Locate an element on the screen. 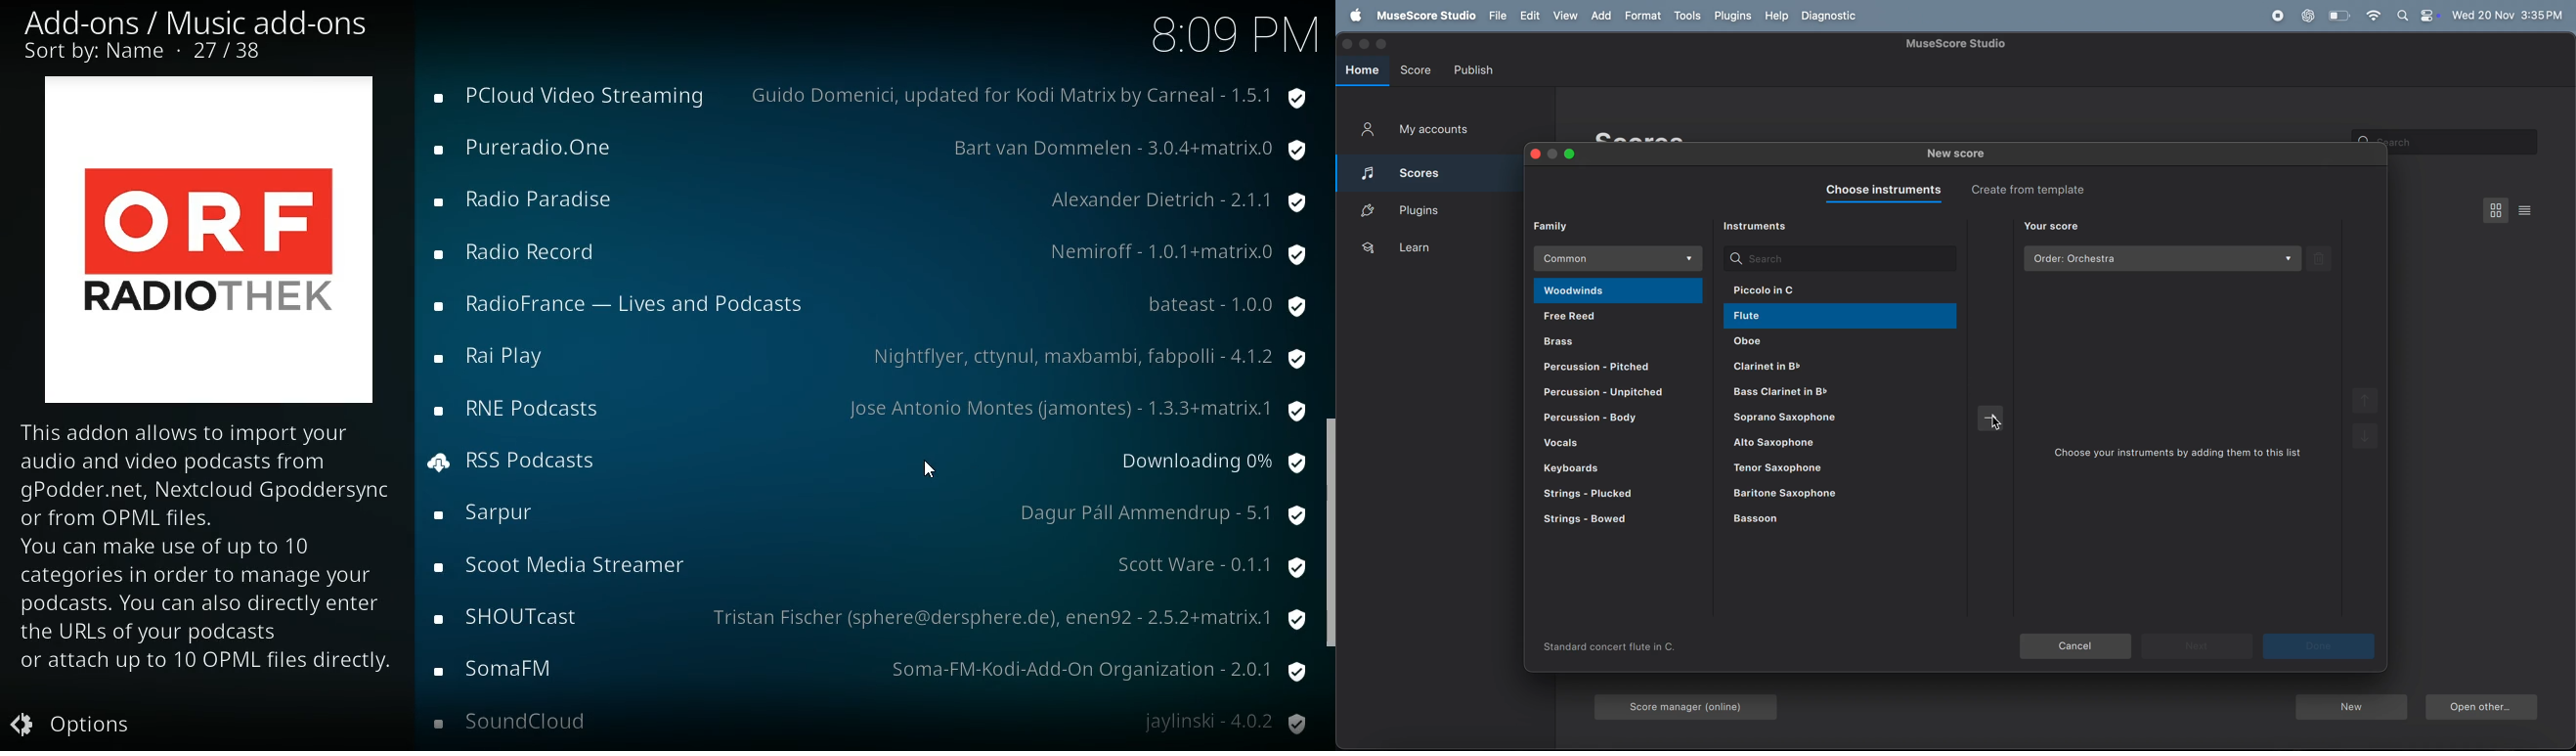  search is located at coordinates (1839, 258).